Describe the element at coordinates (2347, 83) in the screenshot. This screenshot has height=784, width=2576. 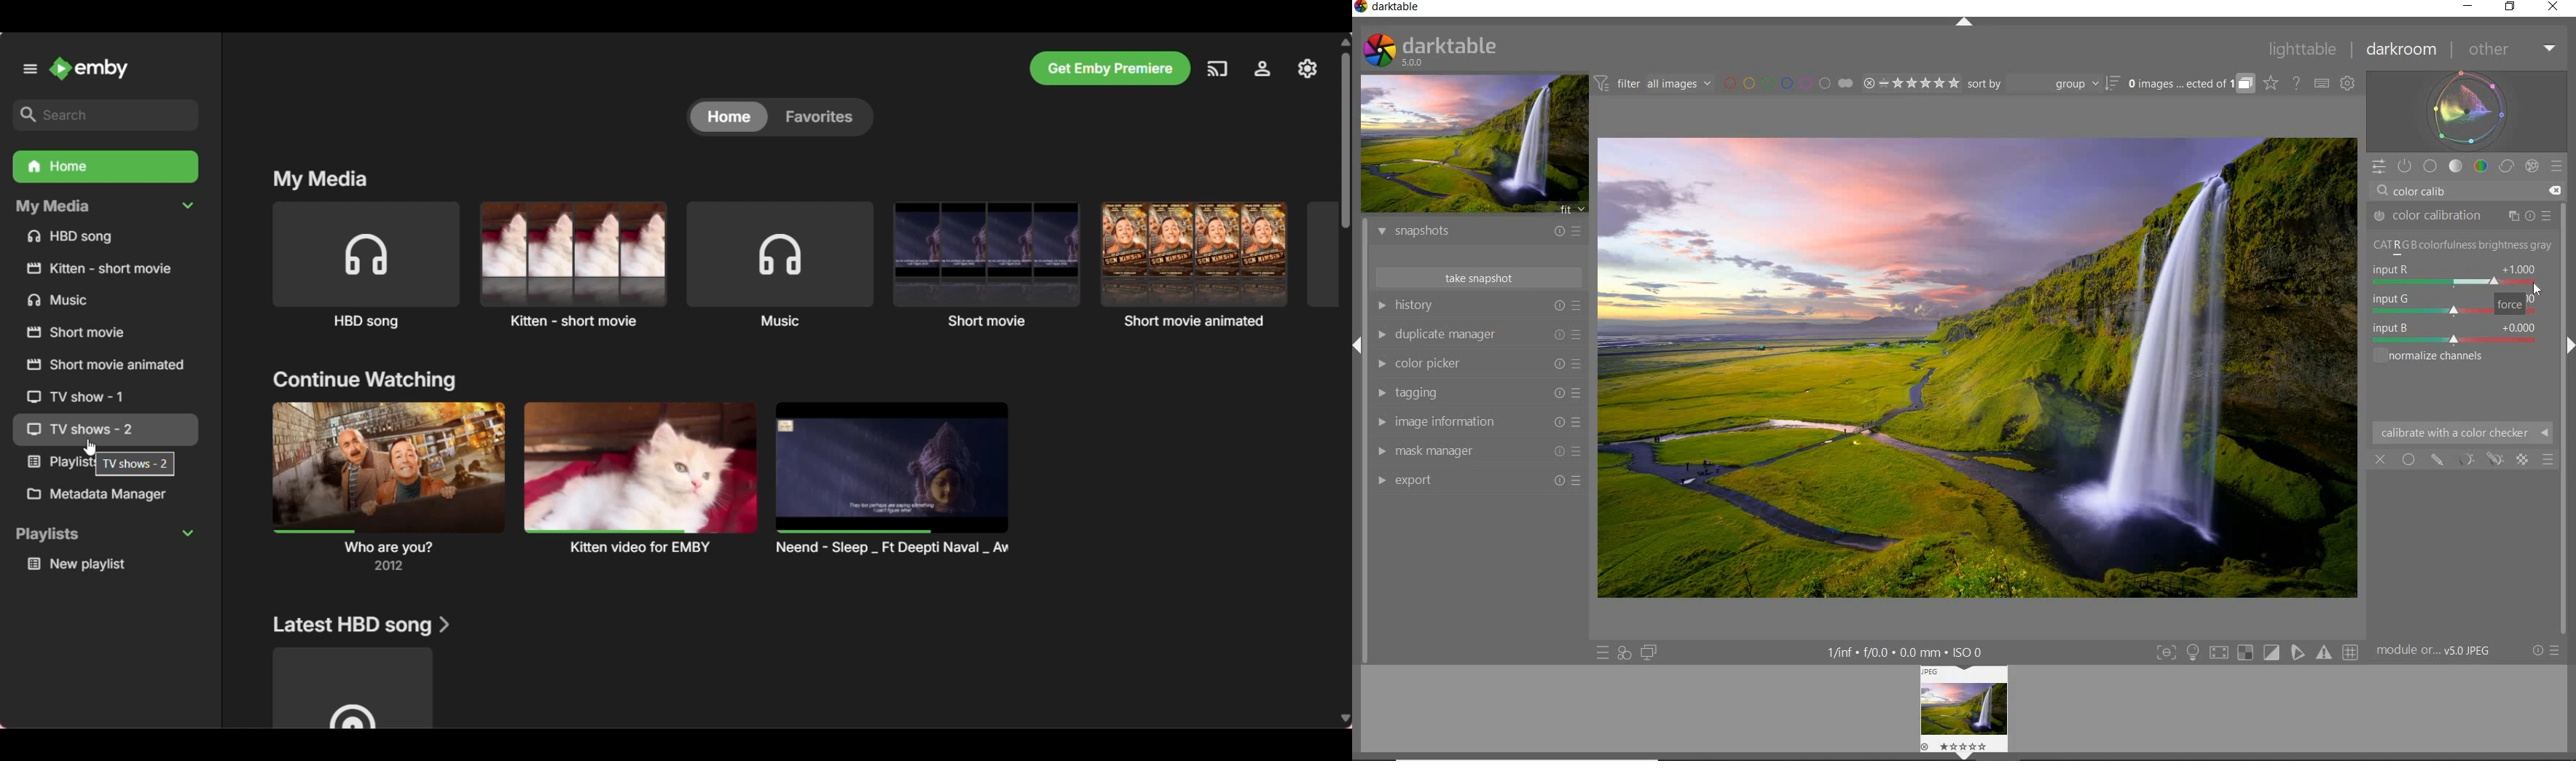
I see `SHOW GLOBAL PREFERENCES` at that location.